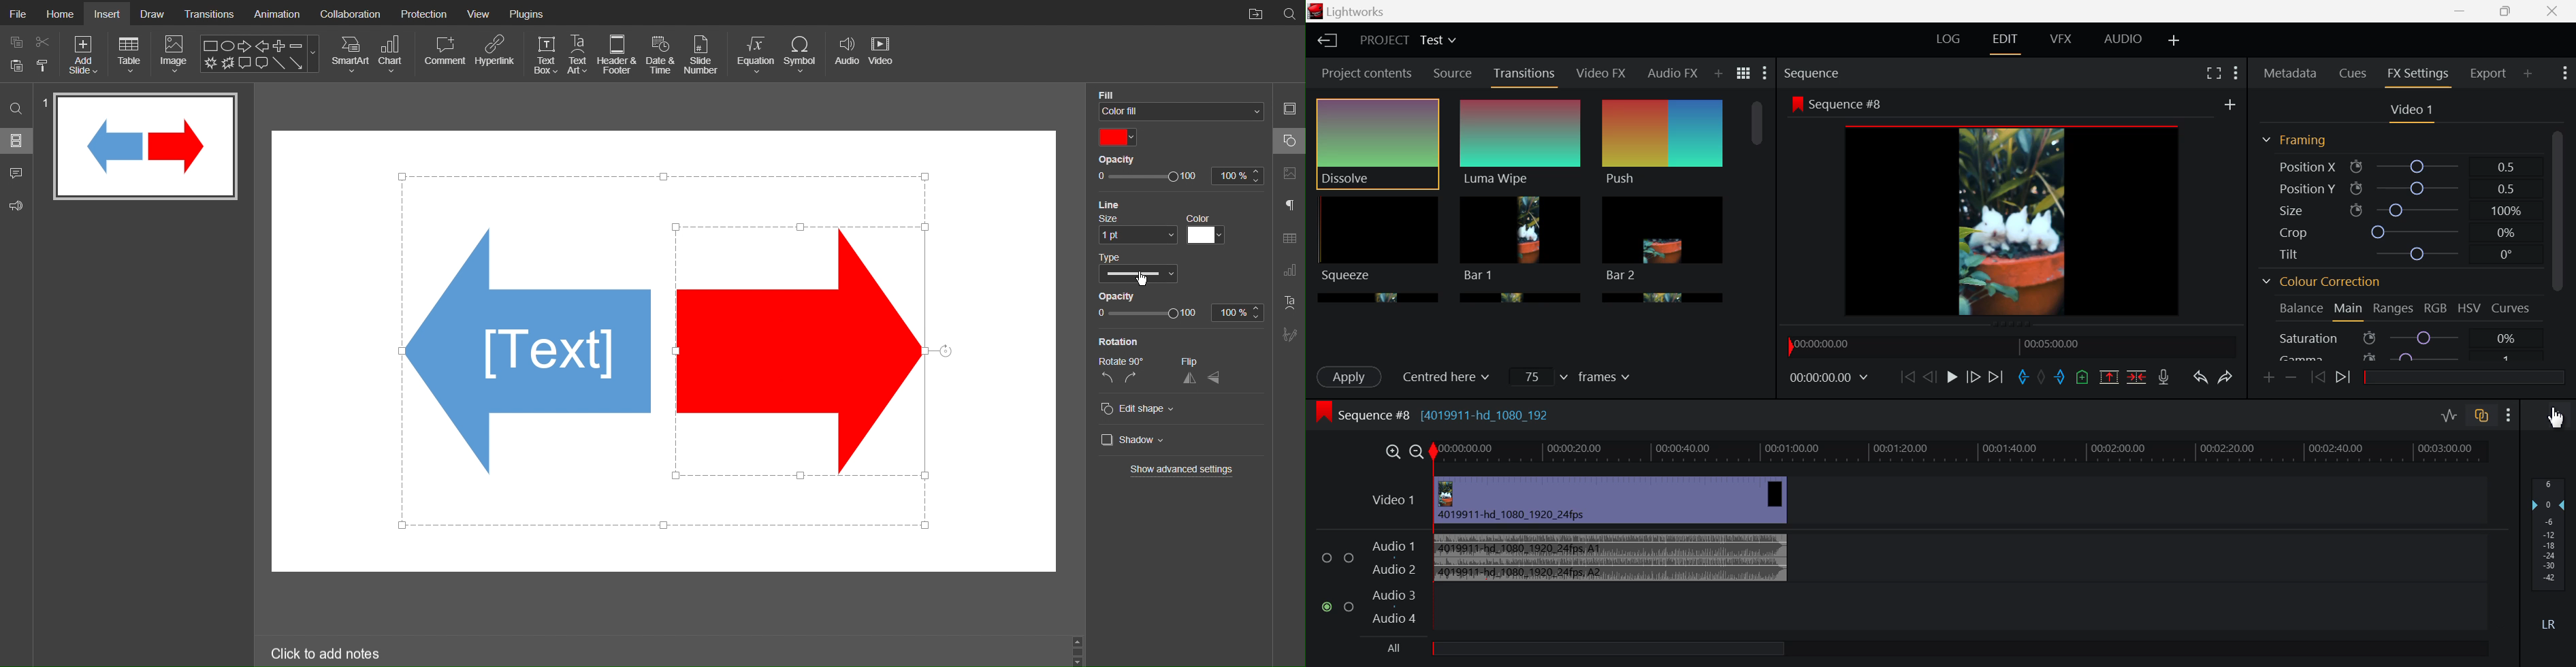 The image size is (2576, 672). What do you see at coordinates (1180, 112) in the screenshot?
I see `color fill` at bounding box center [1180, 112].